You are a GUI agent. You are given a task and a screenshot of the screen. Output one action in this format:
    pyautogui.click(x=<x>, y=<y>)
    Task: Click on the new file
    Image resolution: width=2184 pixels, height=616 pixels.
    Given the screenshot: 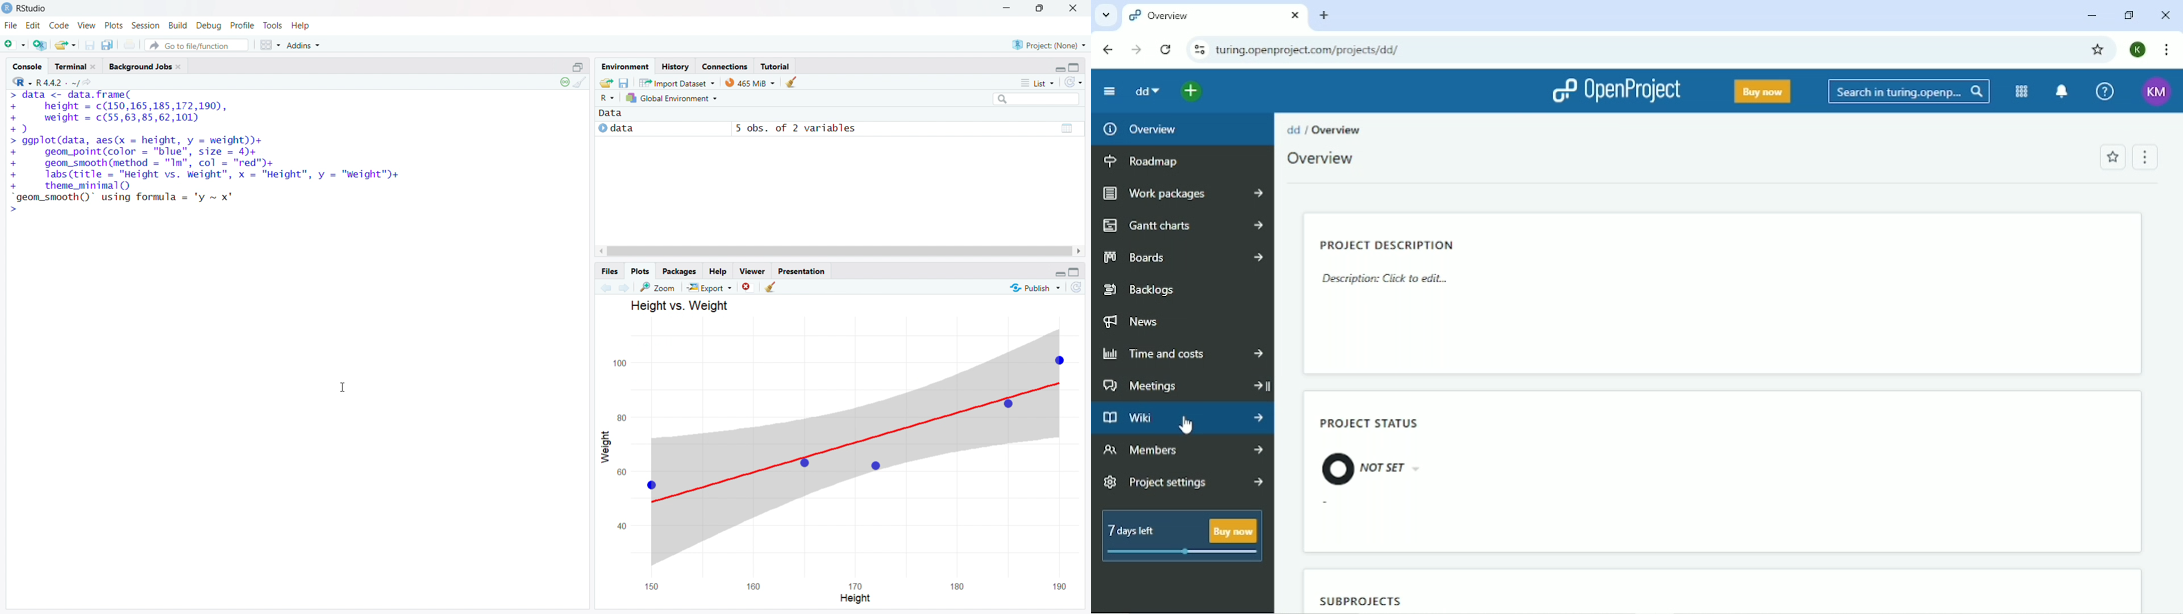 What is the action you would take?
    pyautogui.click(x=15, y=43)
    